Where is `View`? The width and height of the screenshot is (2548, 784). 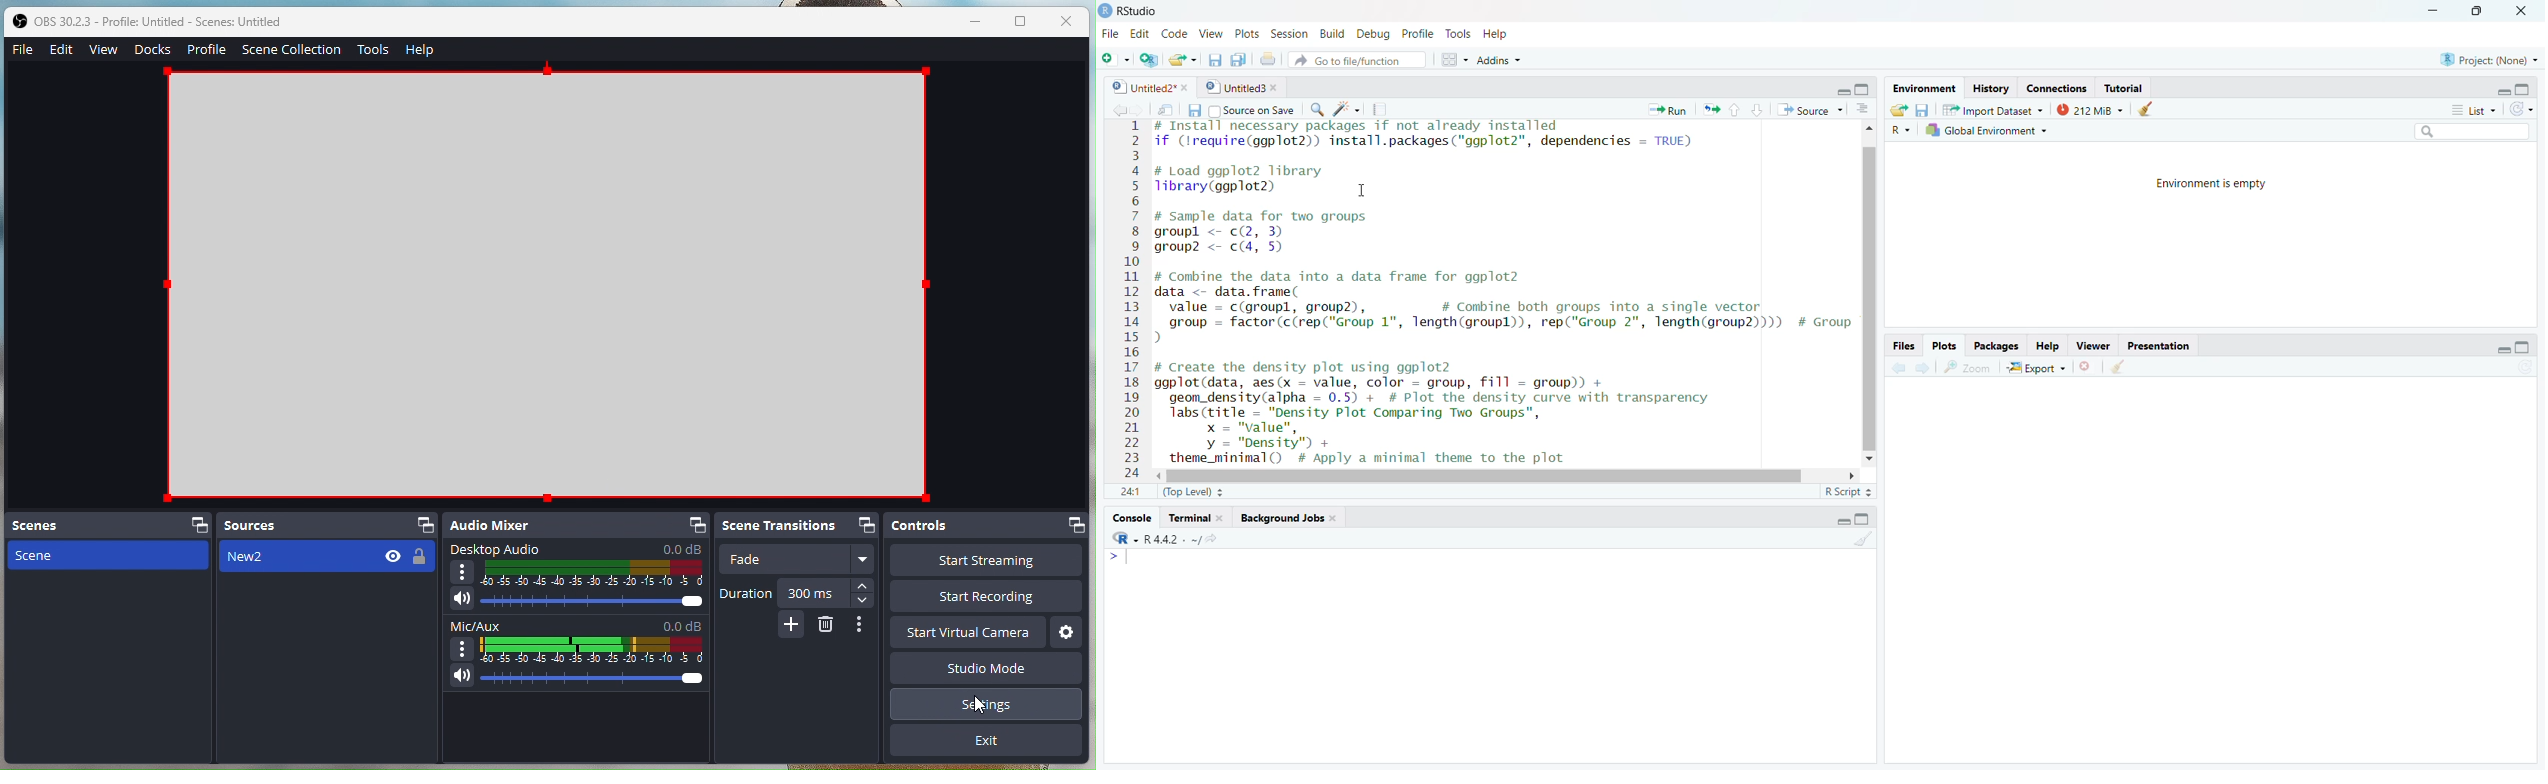 View is located at coordinates (105, 48).